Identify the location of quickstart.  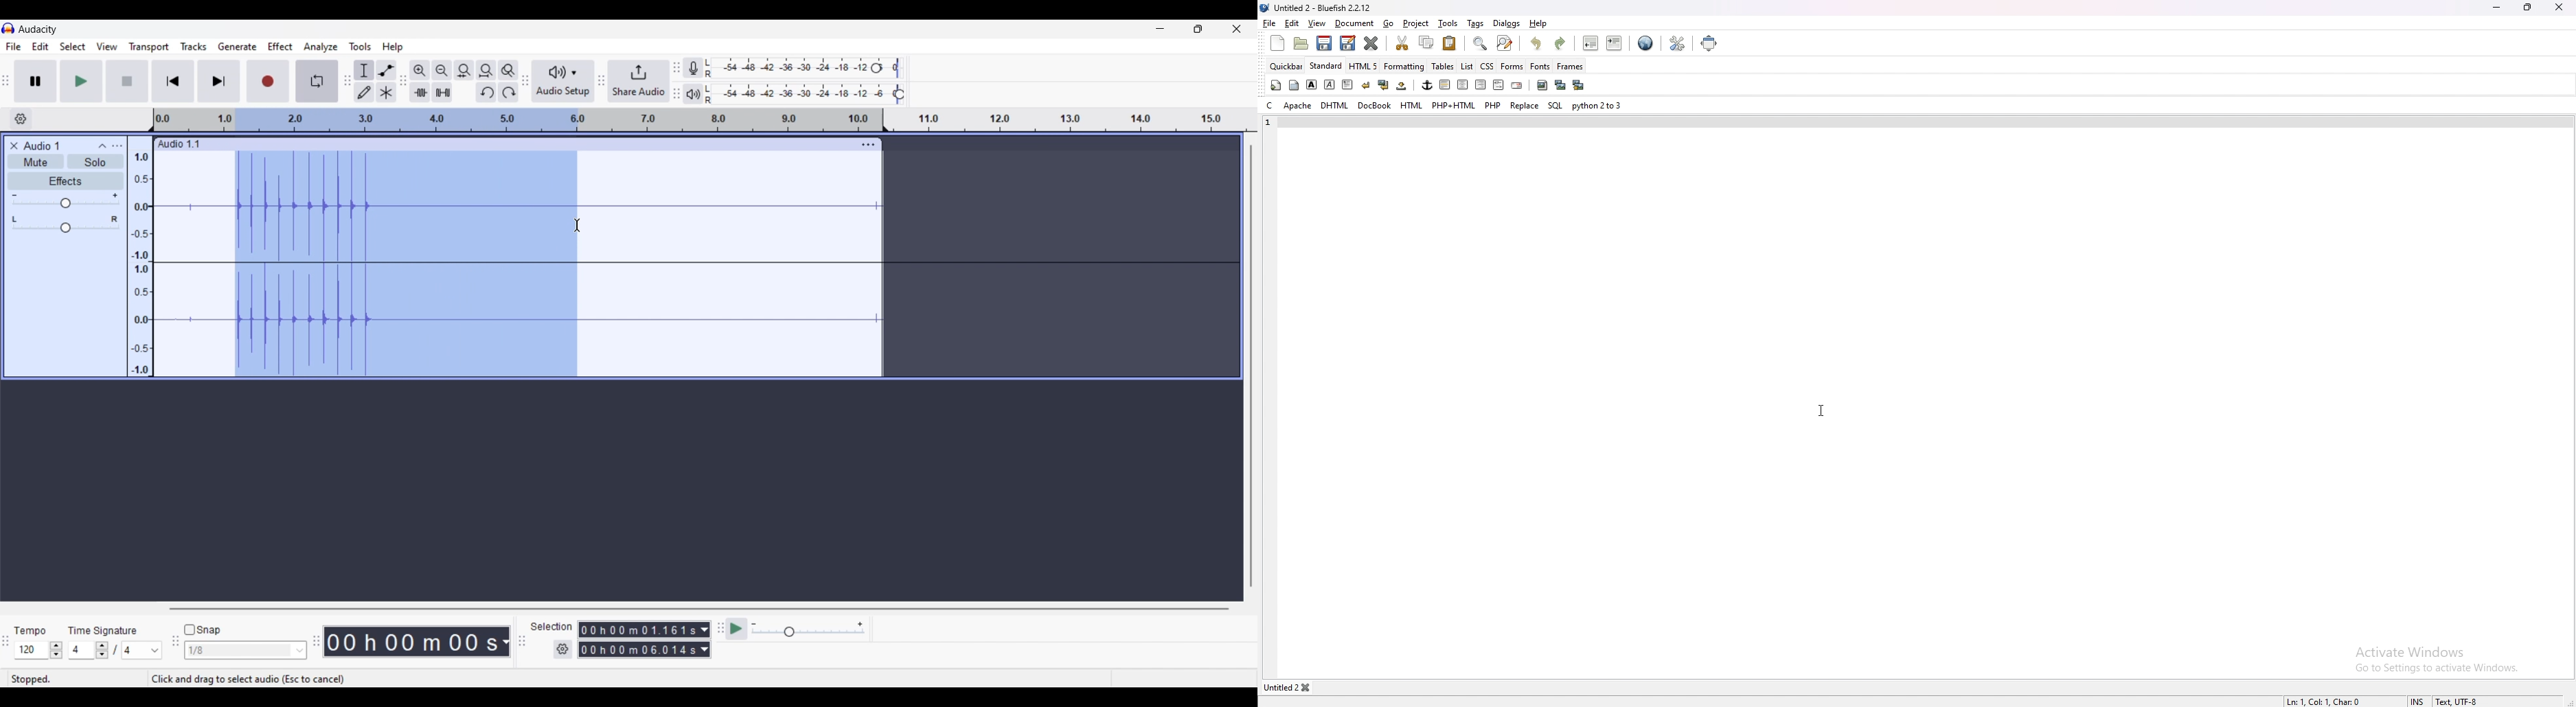
(1276, 85).